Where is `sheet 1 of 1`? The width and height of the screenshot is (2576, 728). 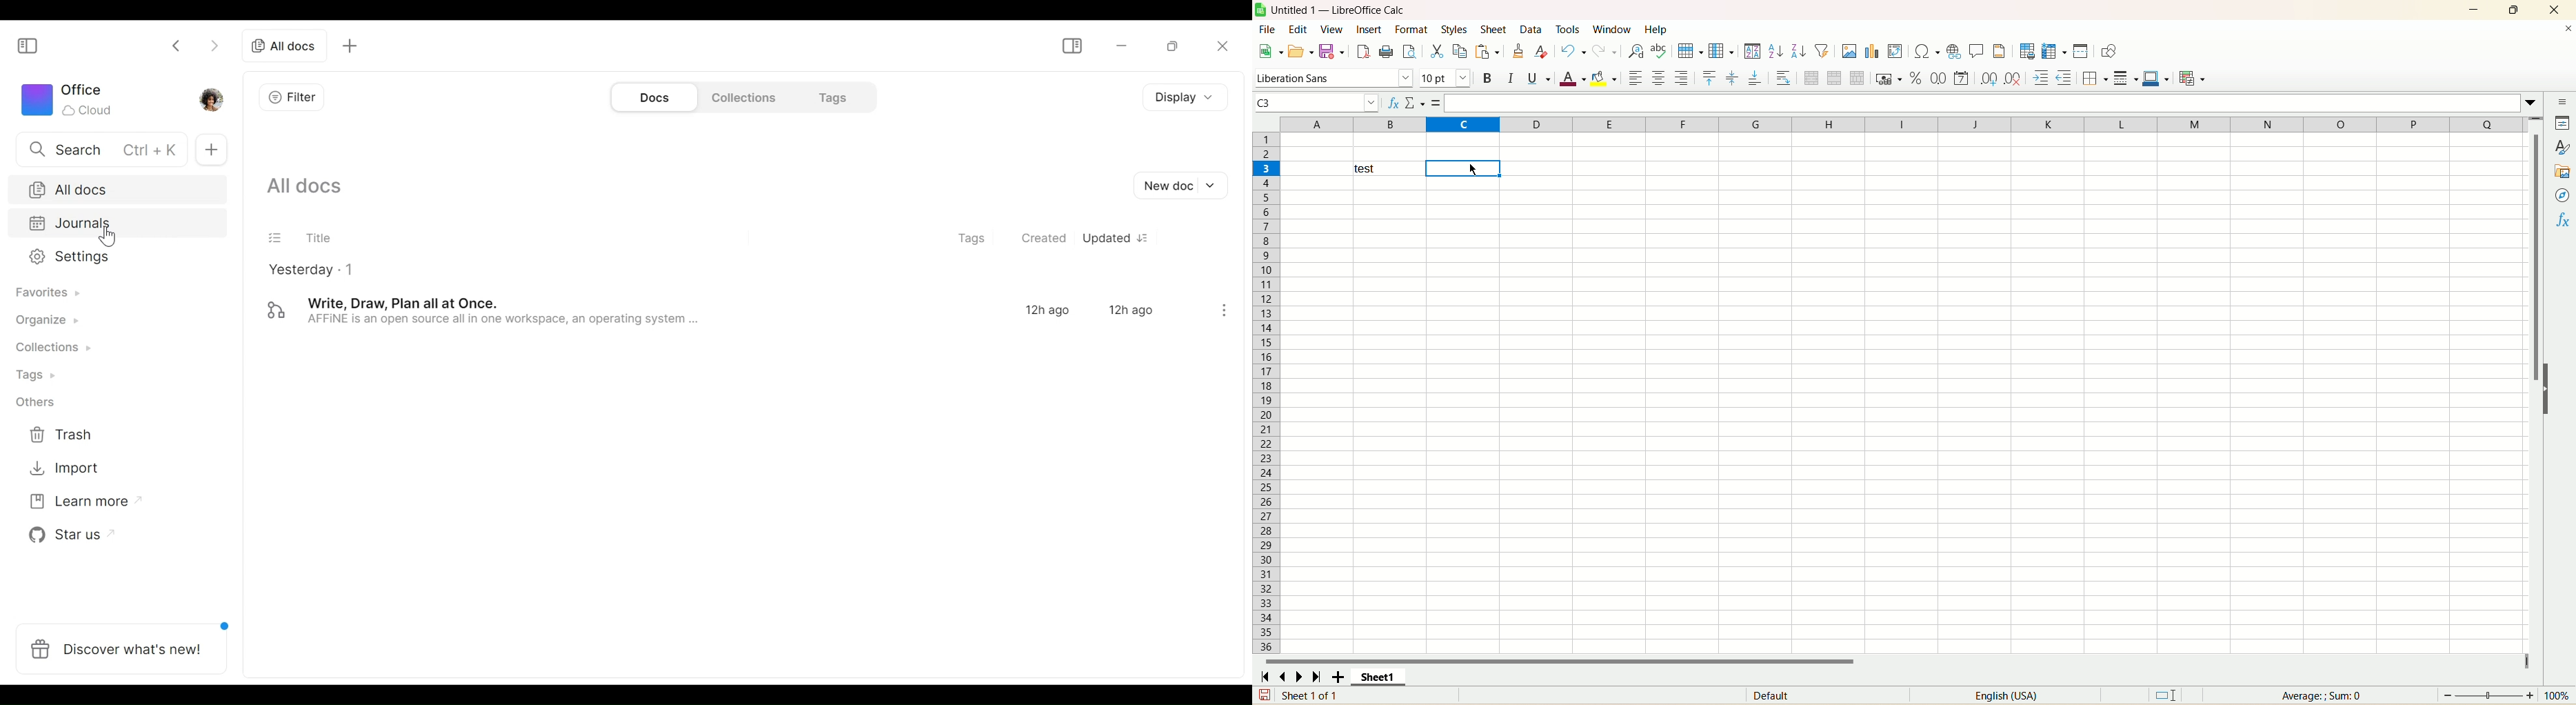
sheet 1 of 1 is located at coordinates (1311, 695).